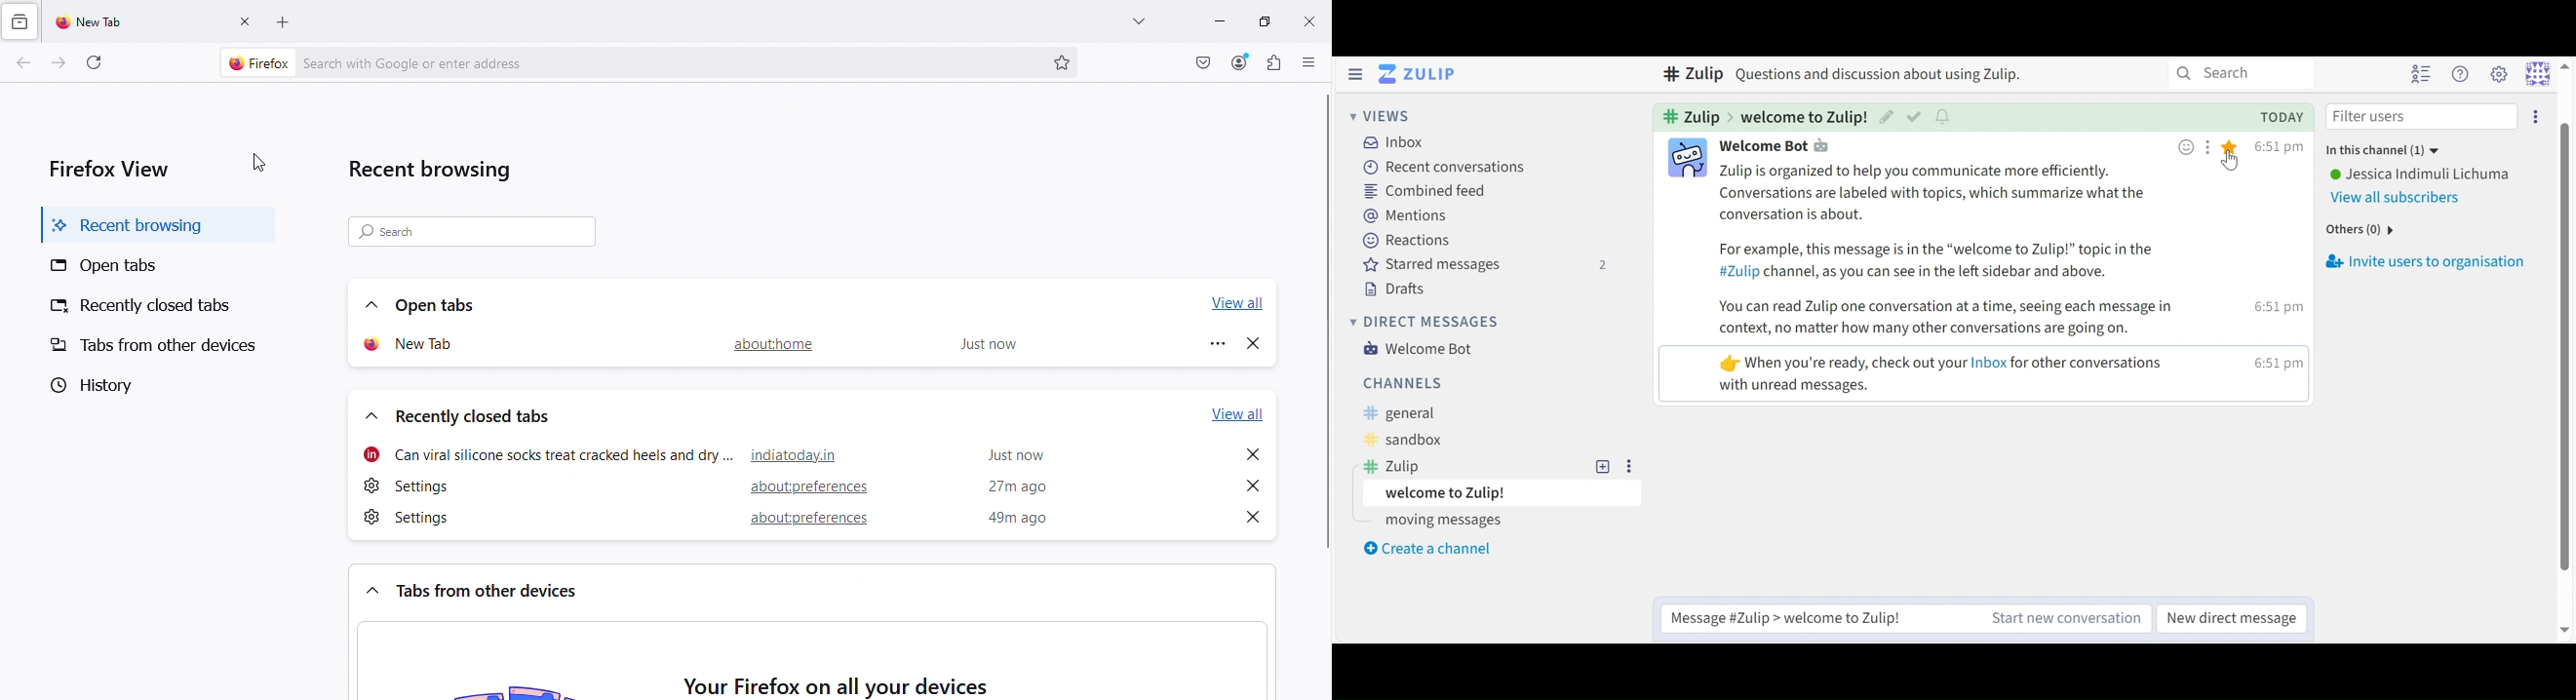 The width and height of the screenshot is (2576, 700). What do you see at coordinates (1632, 466) in the screenshot?
I see `more options` at bounding box center [1632, 466].